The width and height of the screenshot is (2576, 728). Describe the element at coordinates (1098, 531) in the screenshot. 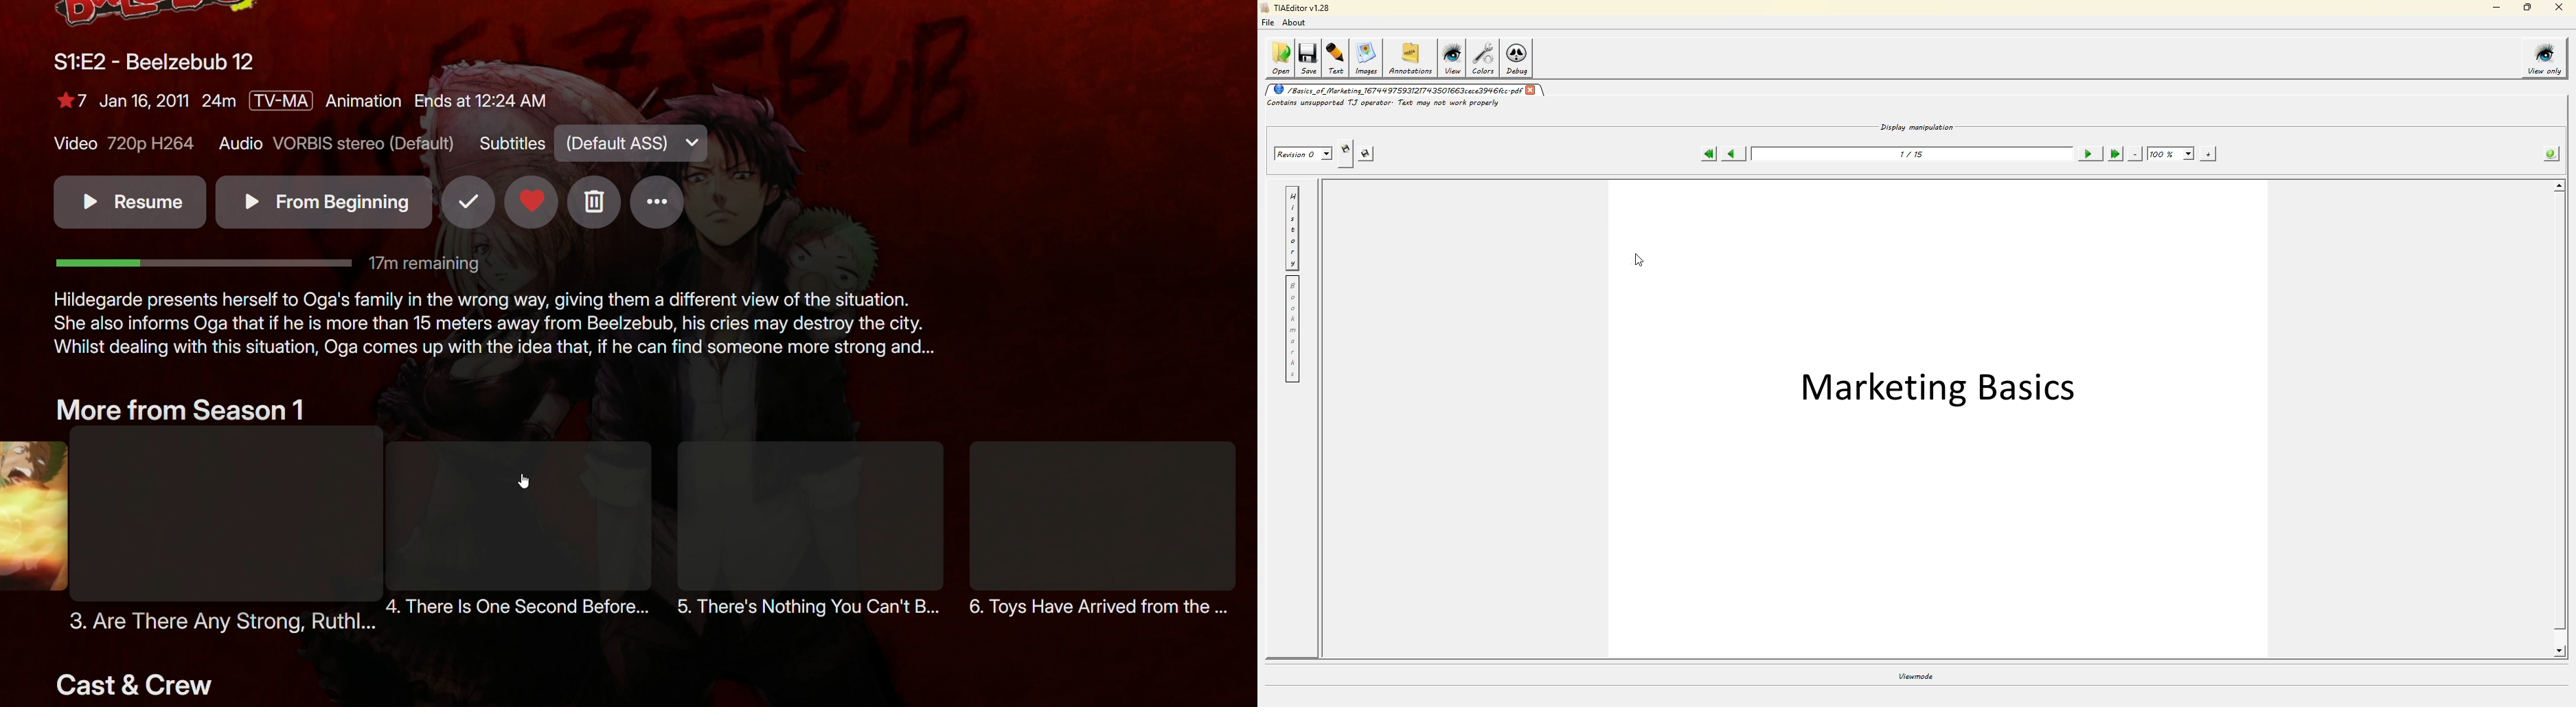

I see `Toys have arrived from the` at that location.